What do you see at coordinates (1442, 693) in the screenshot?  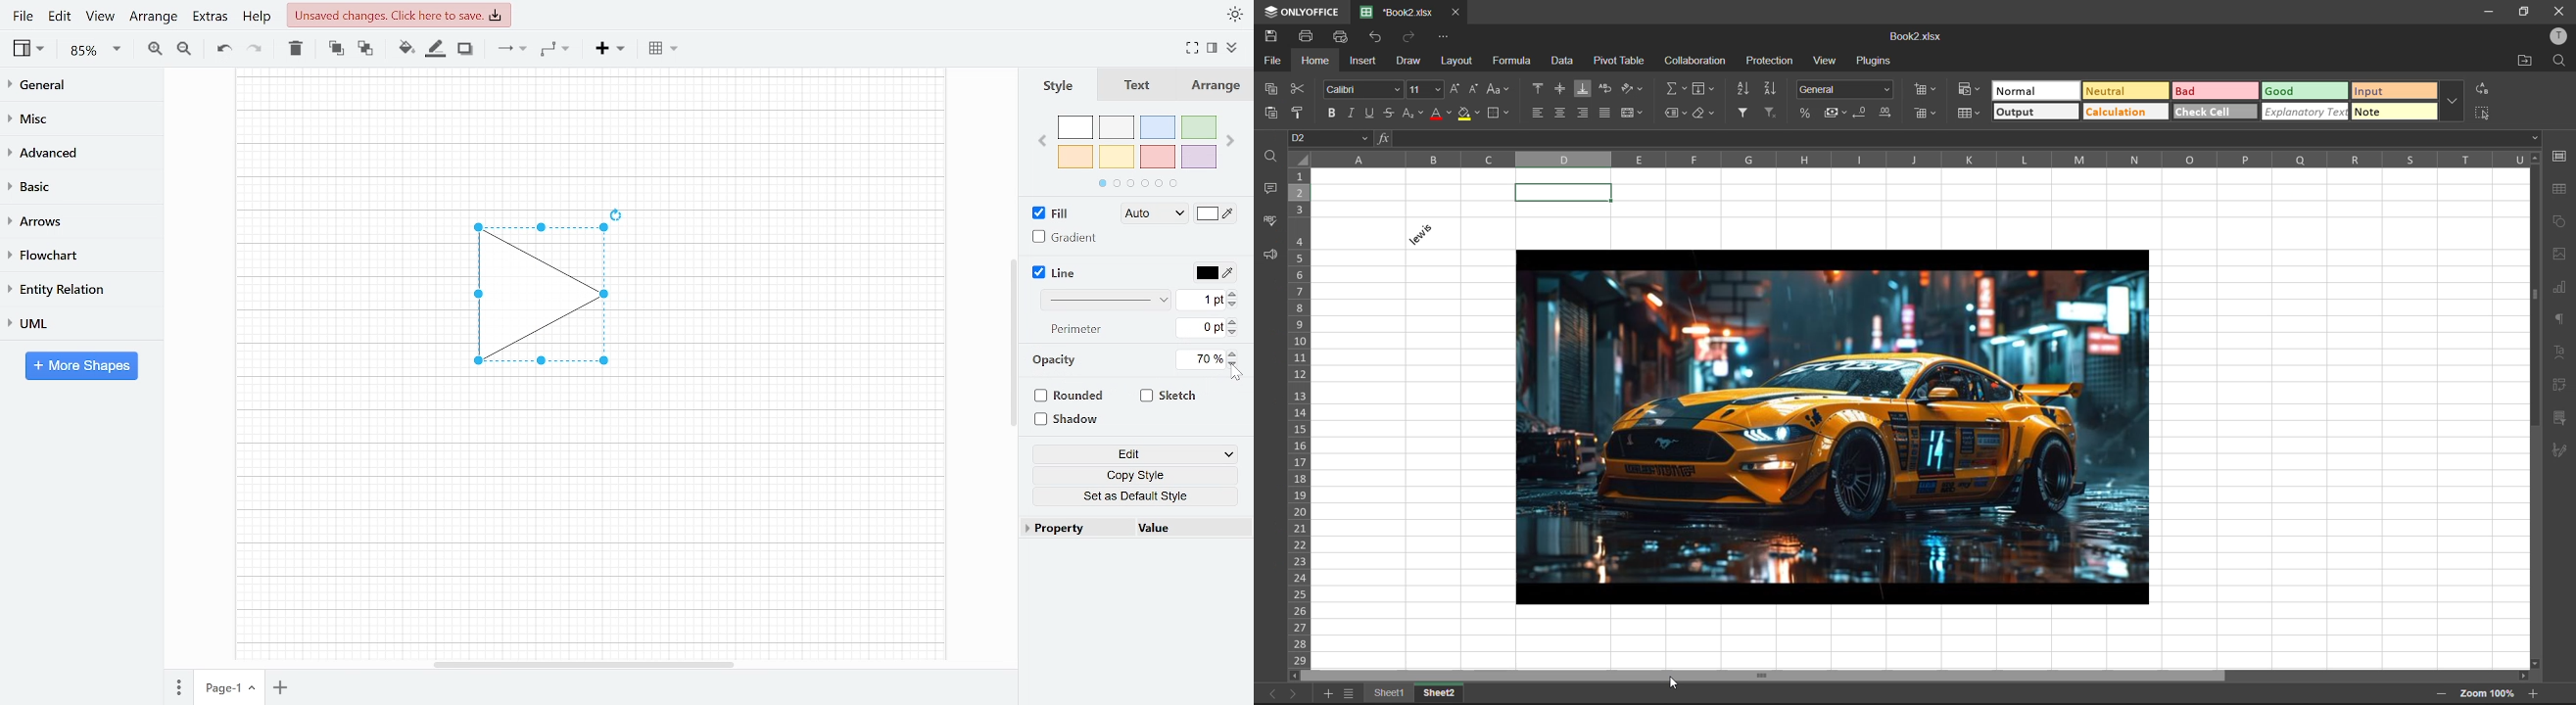 I see `sheet2` at bounding box center [1442, 693].